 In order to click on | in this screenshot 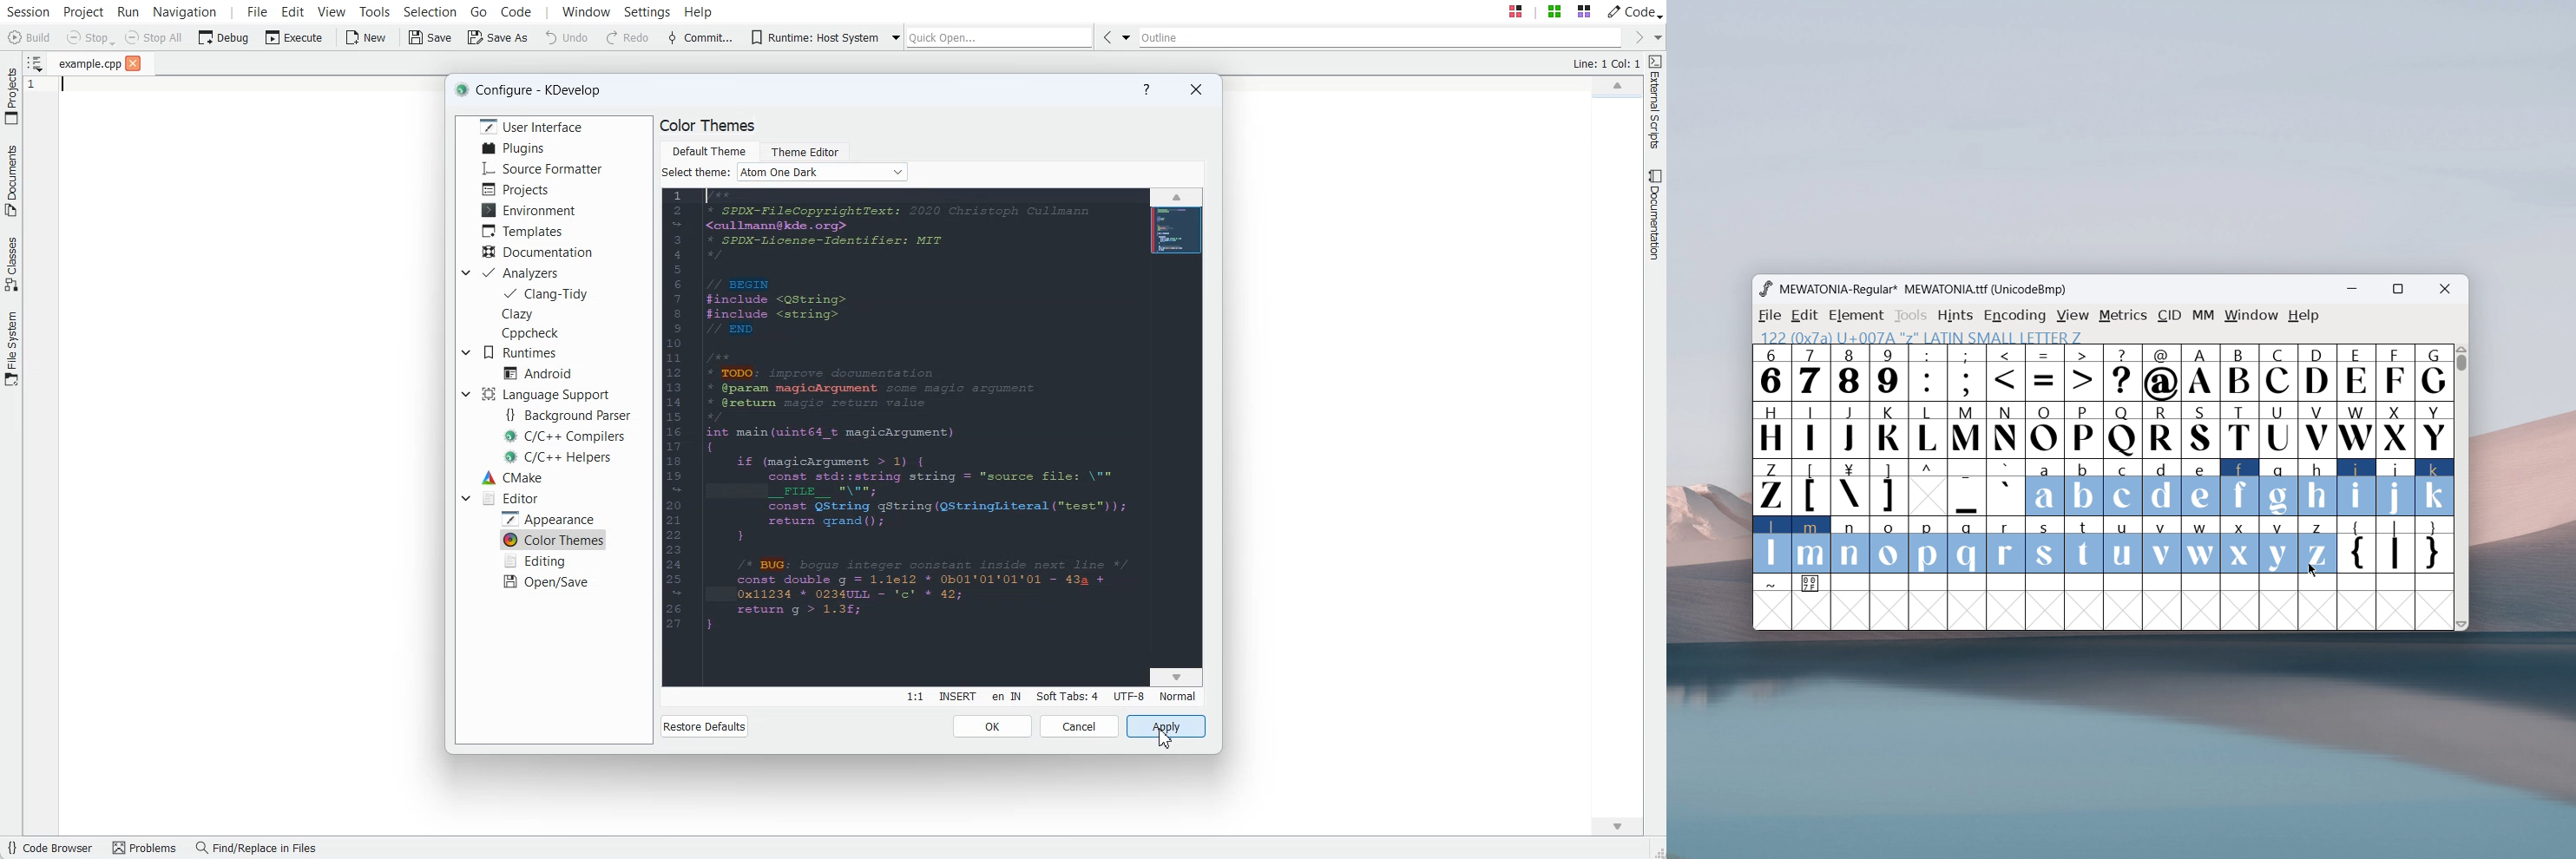, I will do `click(2396, 546)`.